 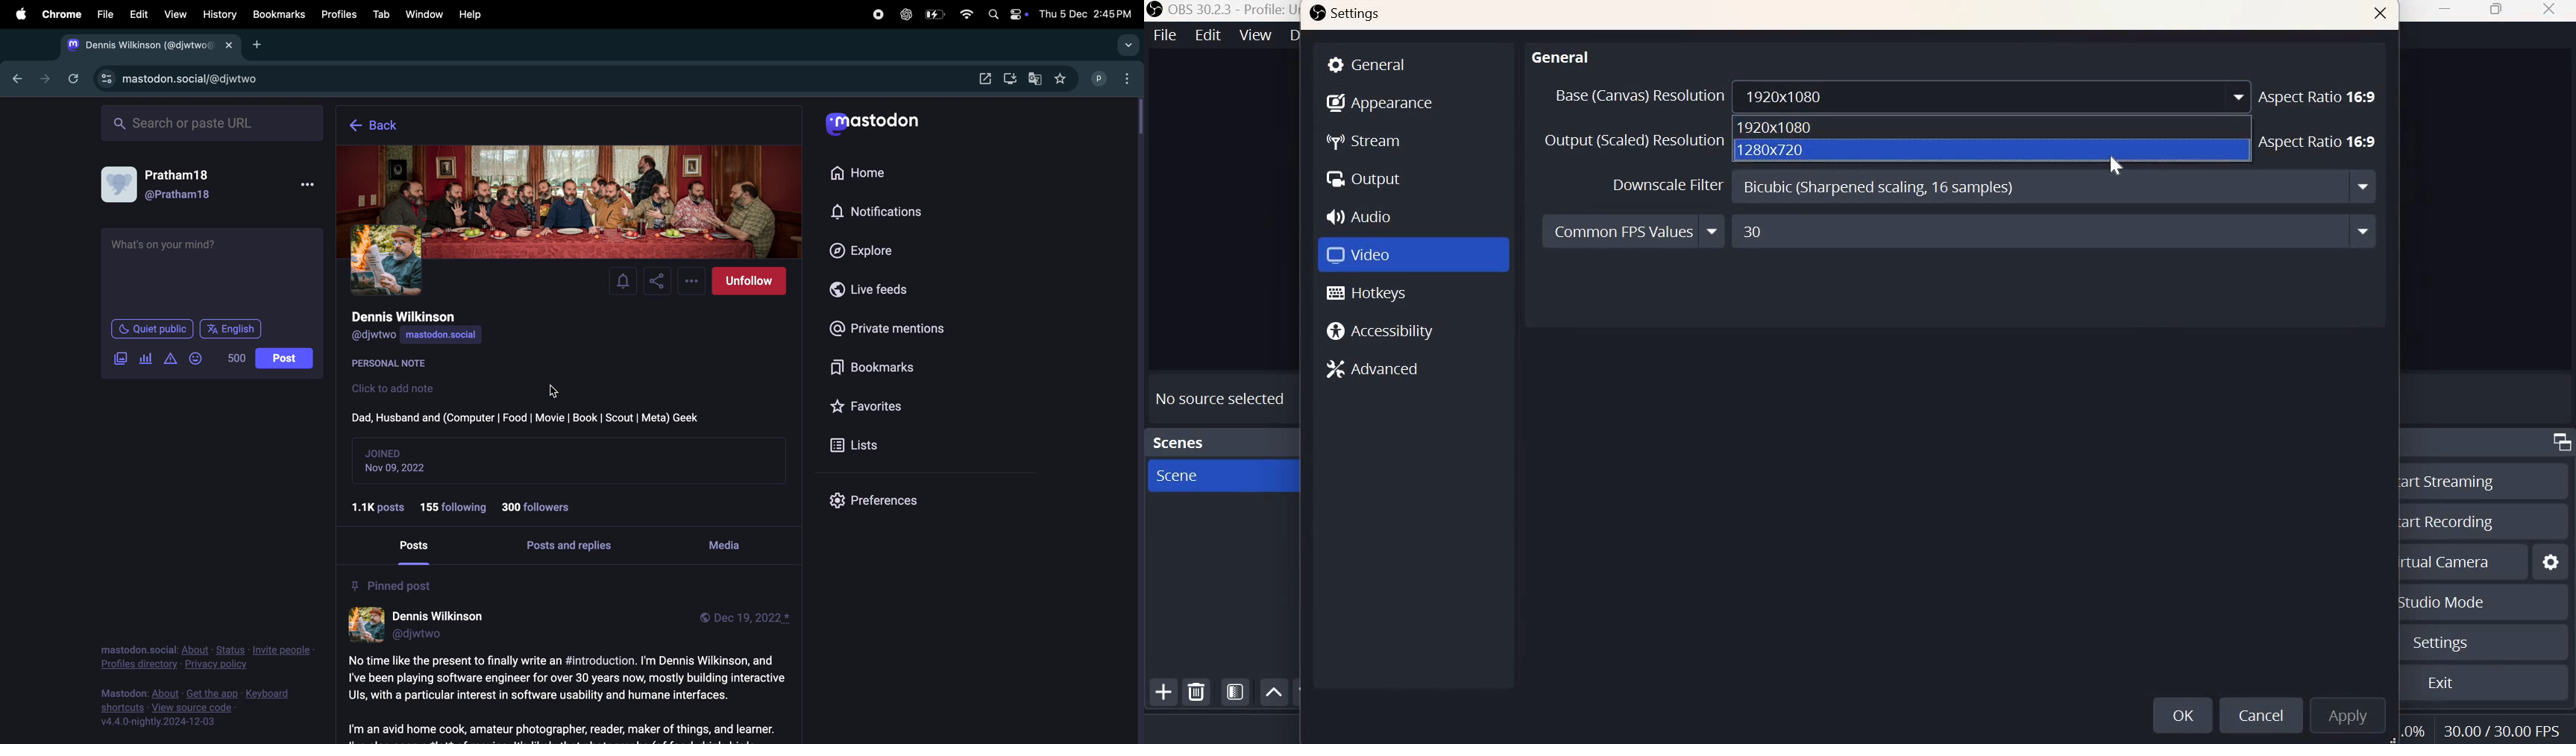 What do you see at coordinates (387, 452) in the screenshot?
I see `joined` at bounding box center [387, 452].